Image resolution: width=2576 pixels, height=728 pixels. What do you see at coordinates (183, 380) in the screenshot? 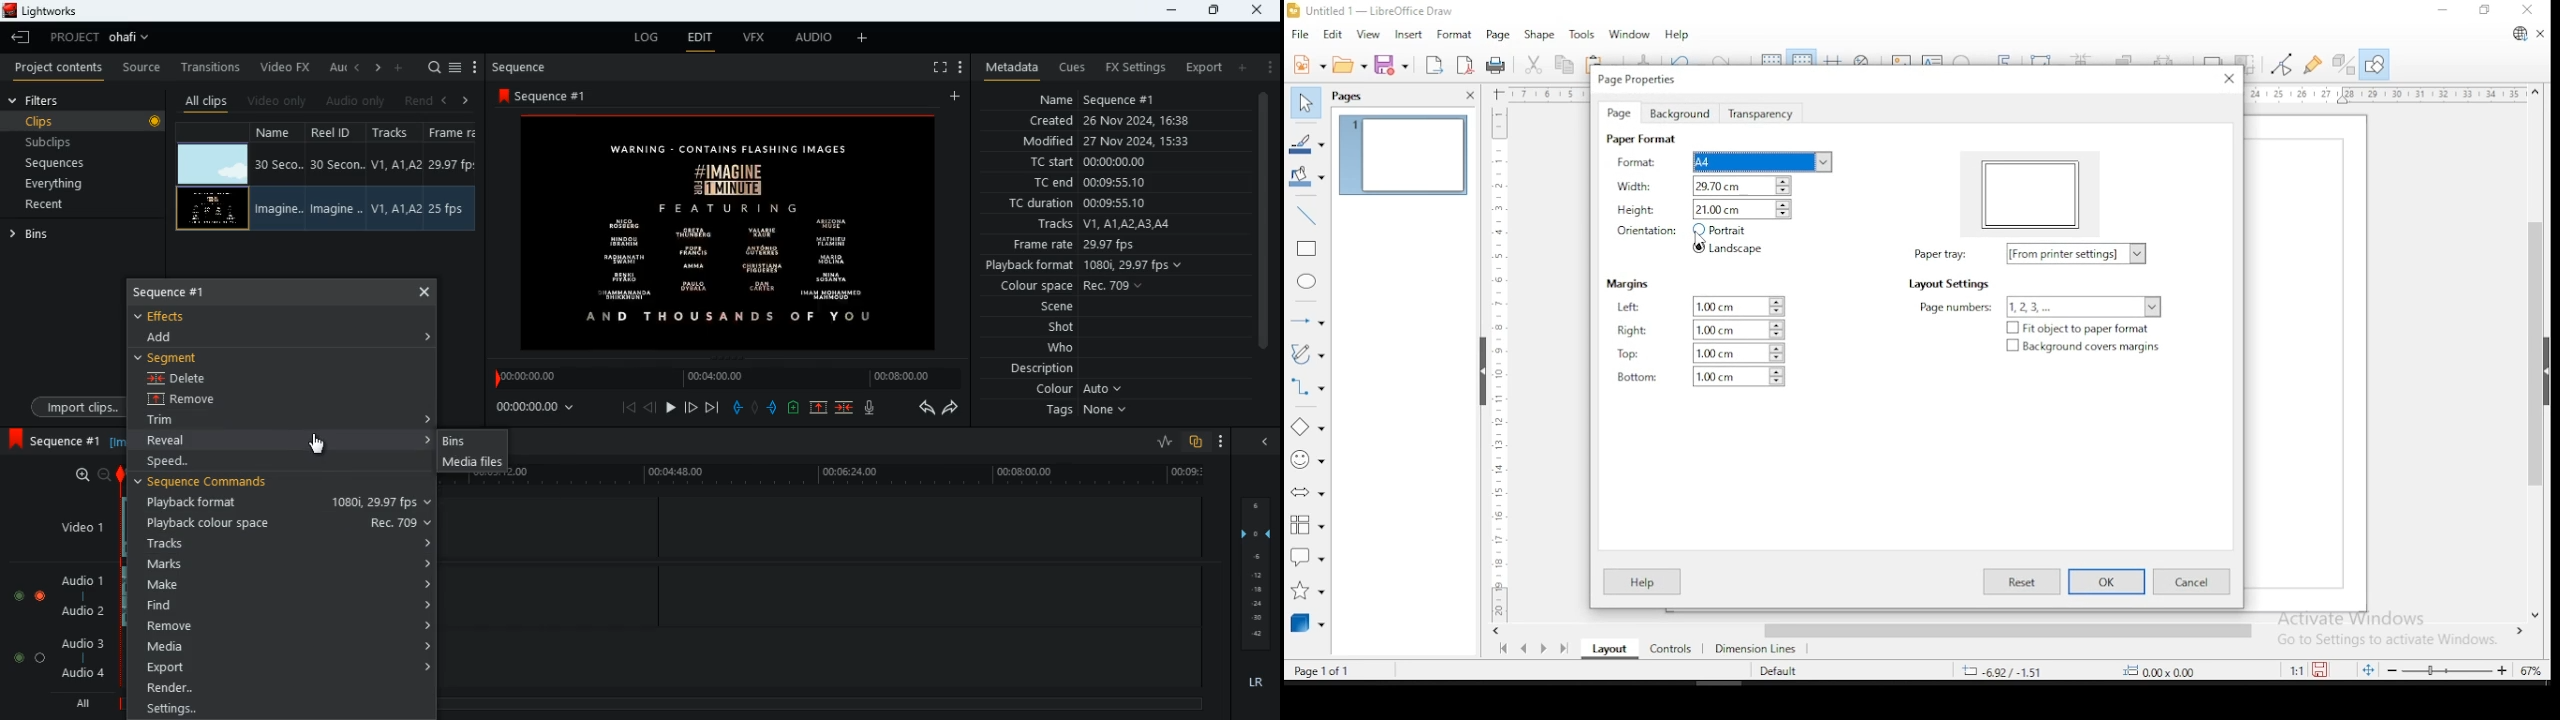
I see `delete` at bounding box center [183, 380].